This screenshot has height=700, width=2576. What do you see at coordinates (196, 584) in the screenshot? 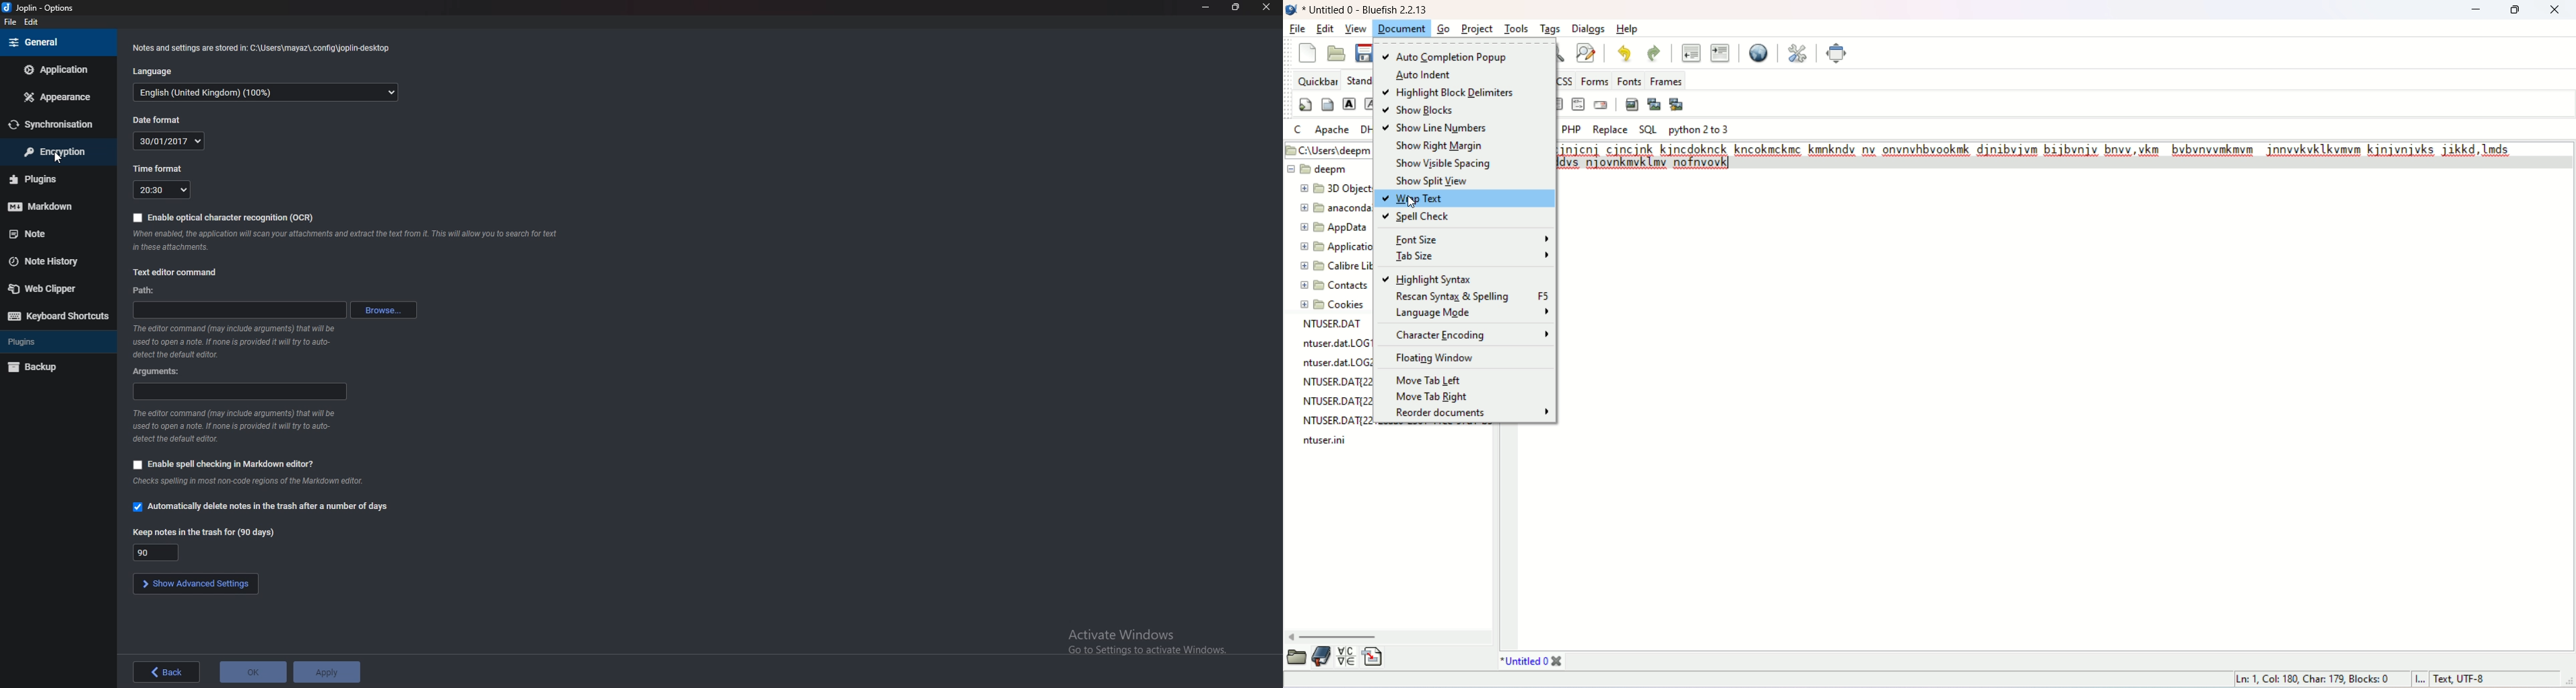
I see `show advanced settings` at bounding box center [196, 584].